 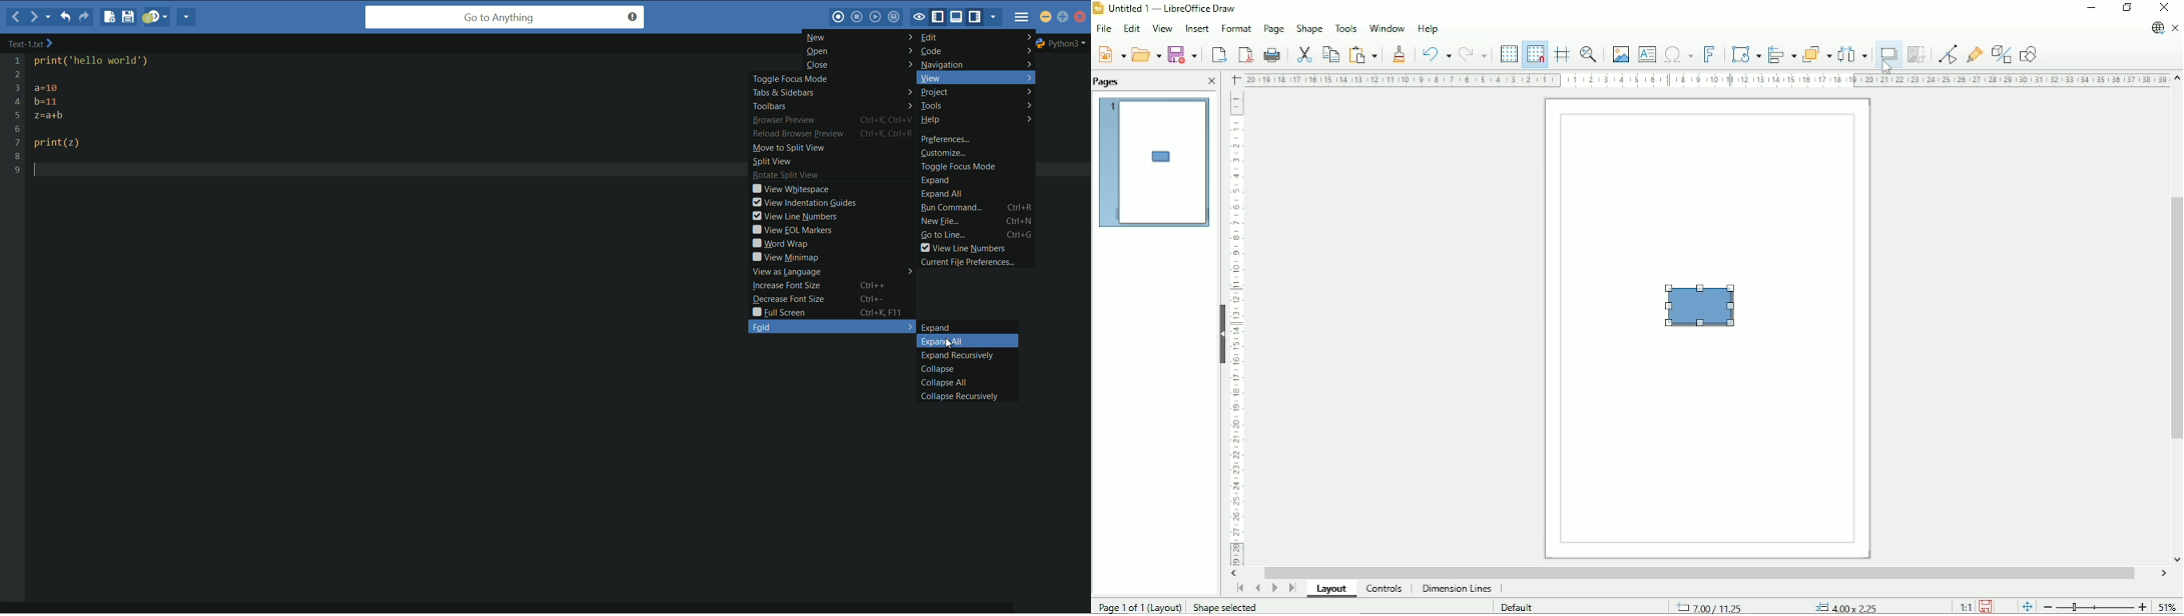 What do you see at coordinates (1620, 54) in the screenshot?
I see `Insert image` at bounding box center [1620, 54].